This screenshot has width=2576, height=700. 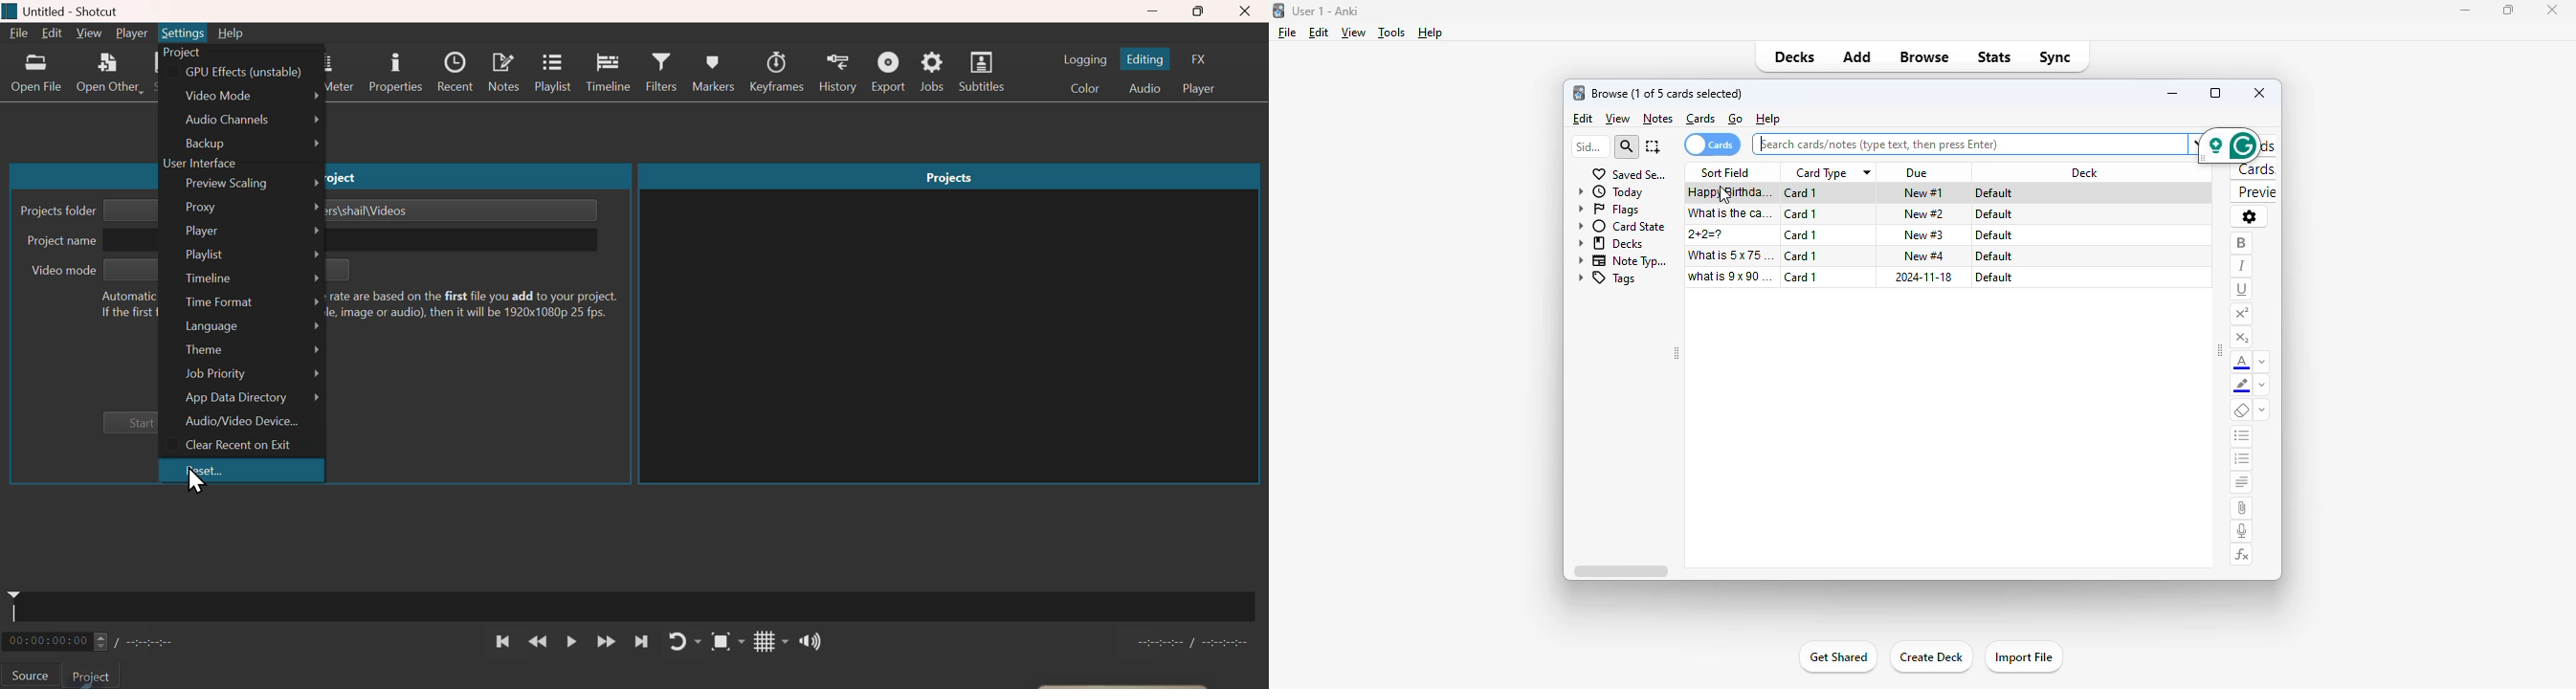 What do you see at coordinates (1609, 210) in the screenshot?
I see `flags` at bounding box center [1609, 210].